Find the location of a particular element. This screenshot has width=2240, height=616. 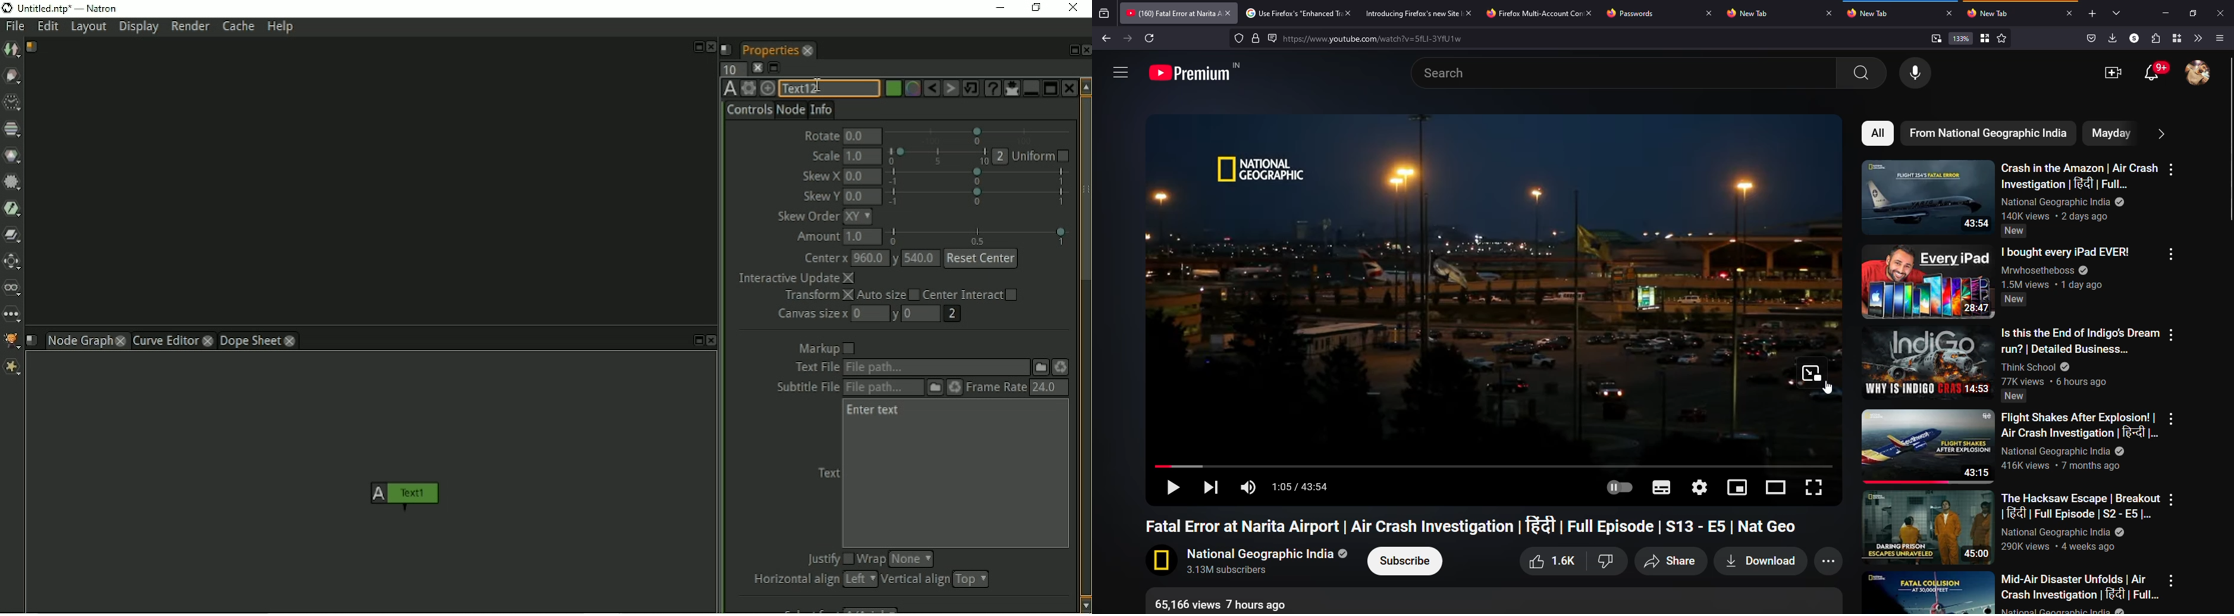

video text description is located at coordinates (2081, 356).